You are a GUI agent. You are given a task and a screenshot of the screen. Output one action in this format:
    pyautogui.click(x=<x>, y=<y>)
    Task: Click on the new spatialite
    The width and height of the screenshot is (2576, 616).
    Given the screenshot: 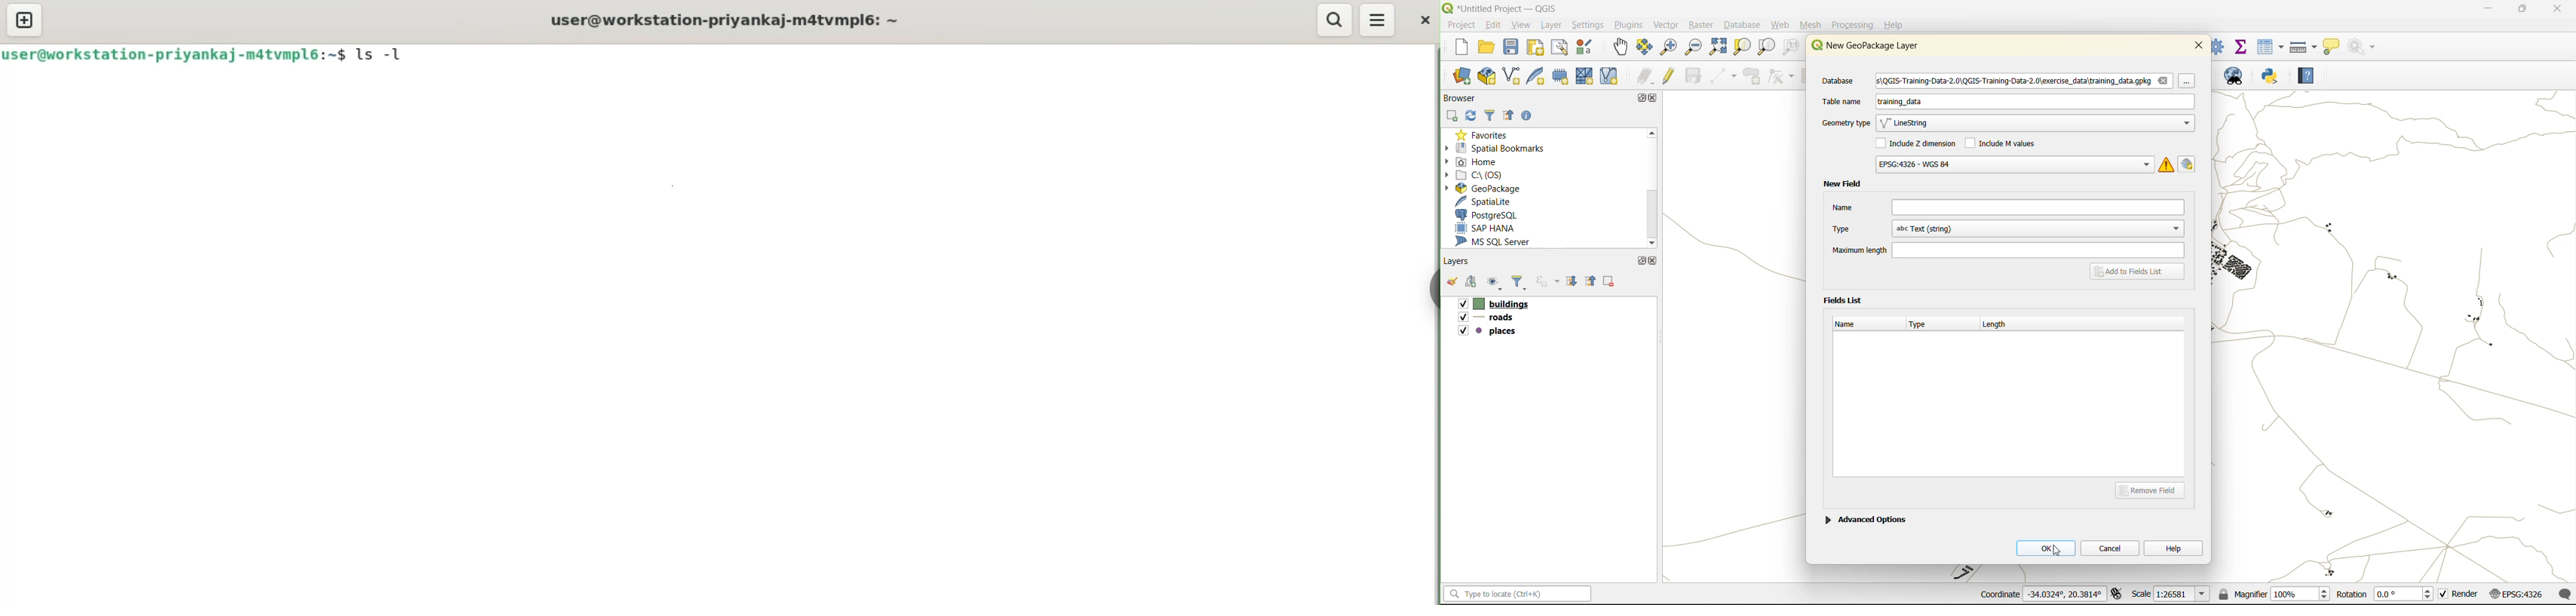 What is the action you would take?
    pyautogui.click(x=1538, y=79)
    